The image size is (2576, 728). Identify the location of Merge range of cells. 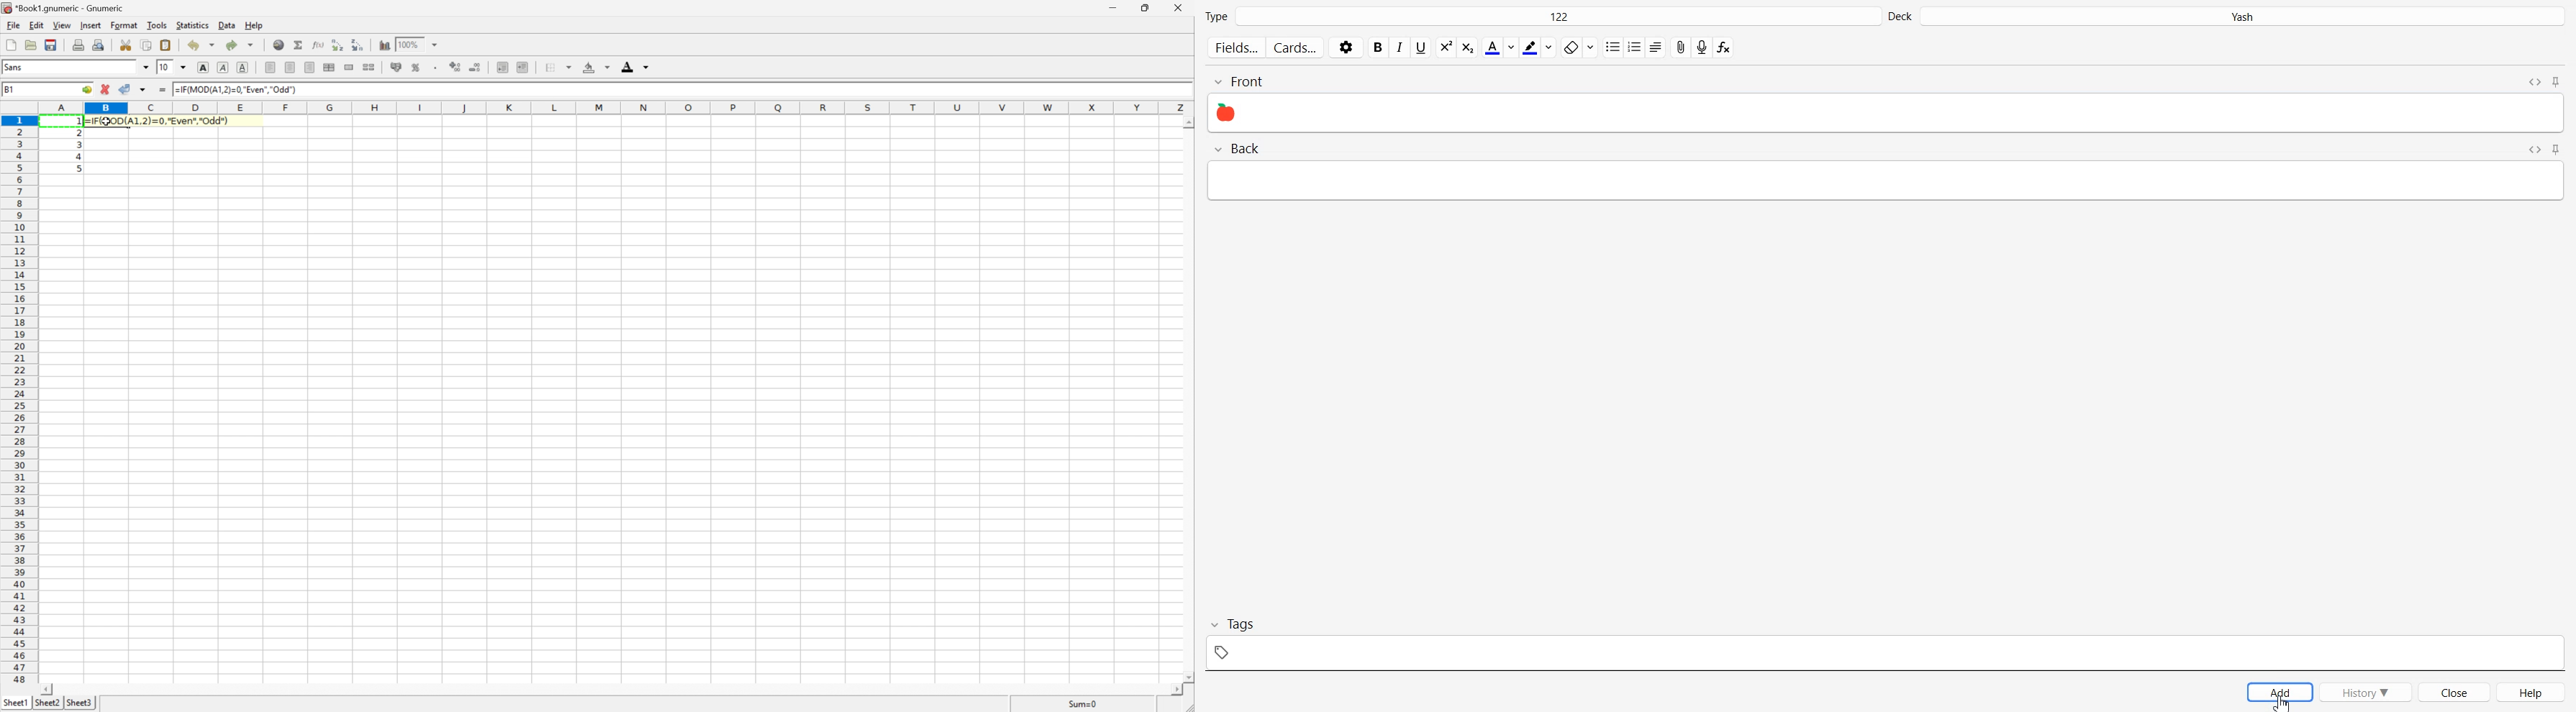
(349, 67).